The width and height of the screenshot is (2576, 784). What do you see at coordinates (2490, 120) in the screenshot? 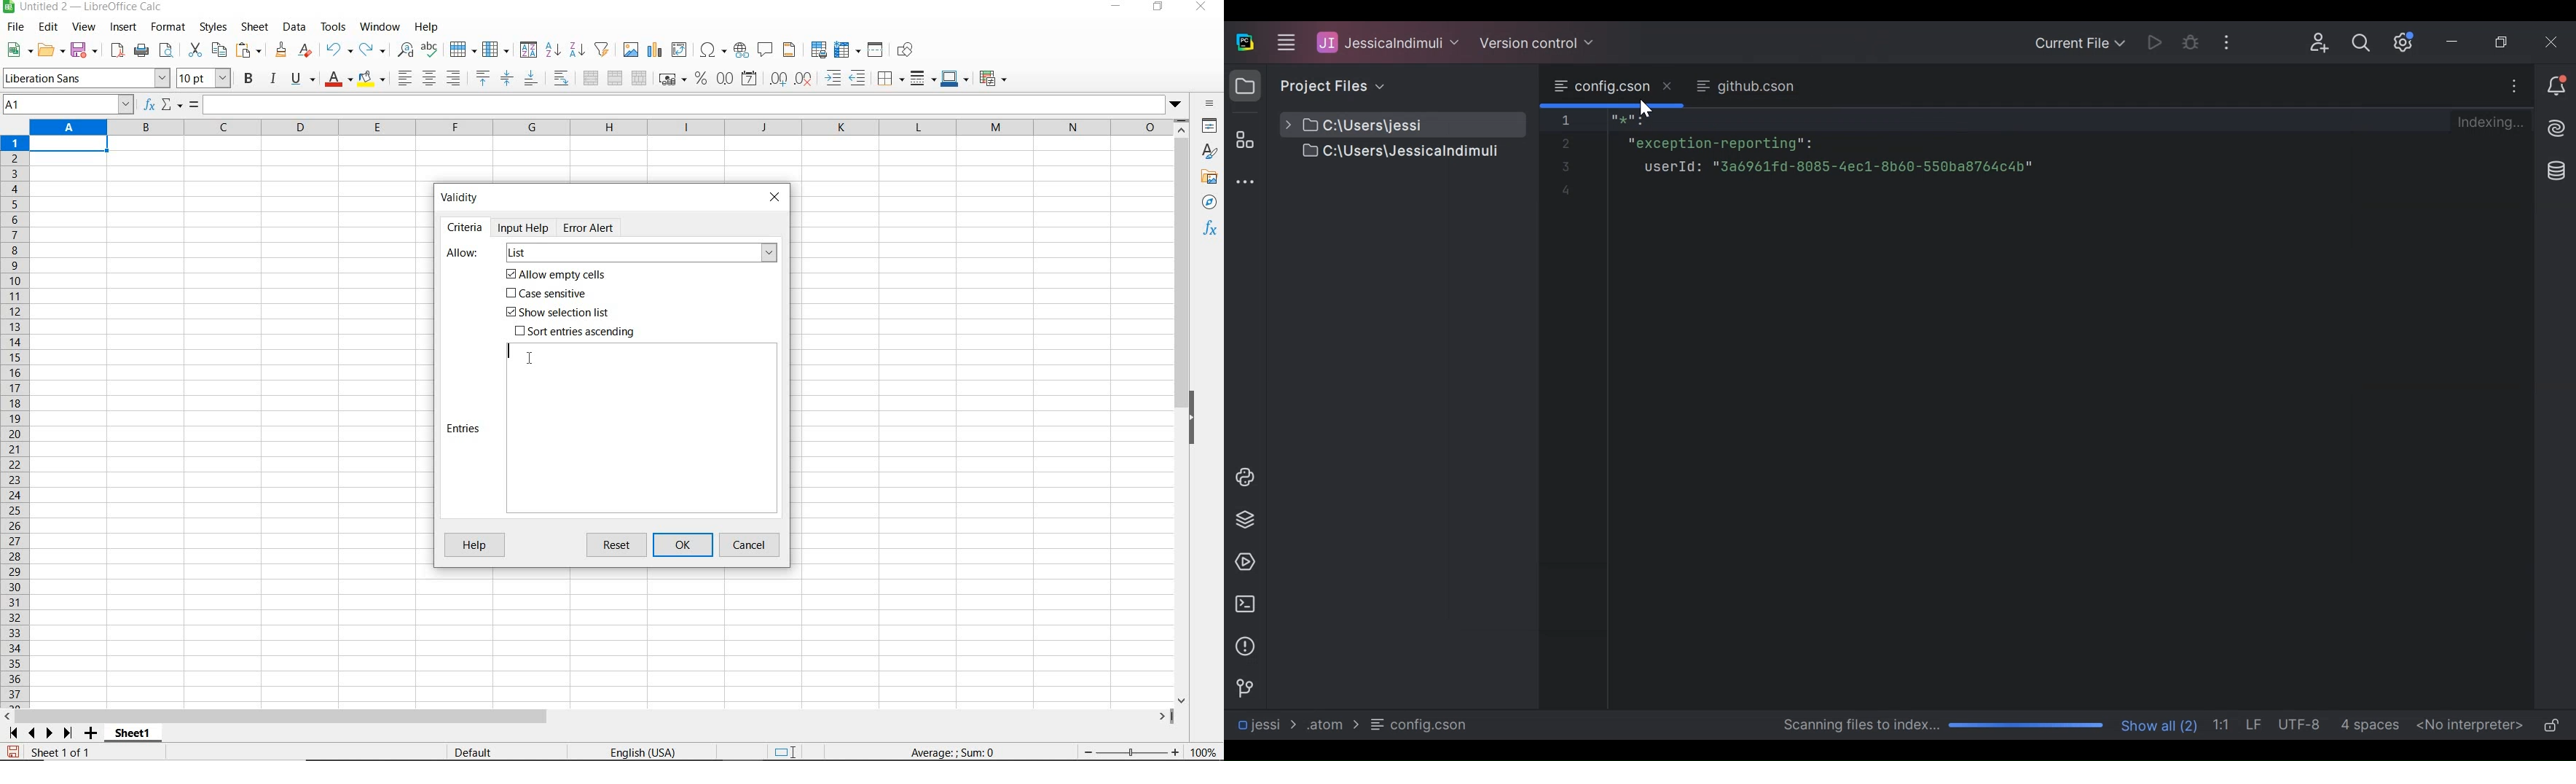
I see `Indexing` at bounding box center [2490, 120].